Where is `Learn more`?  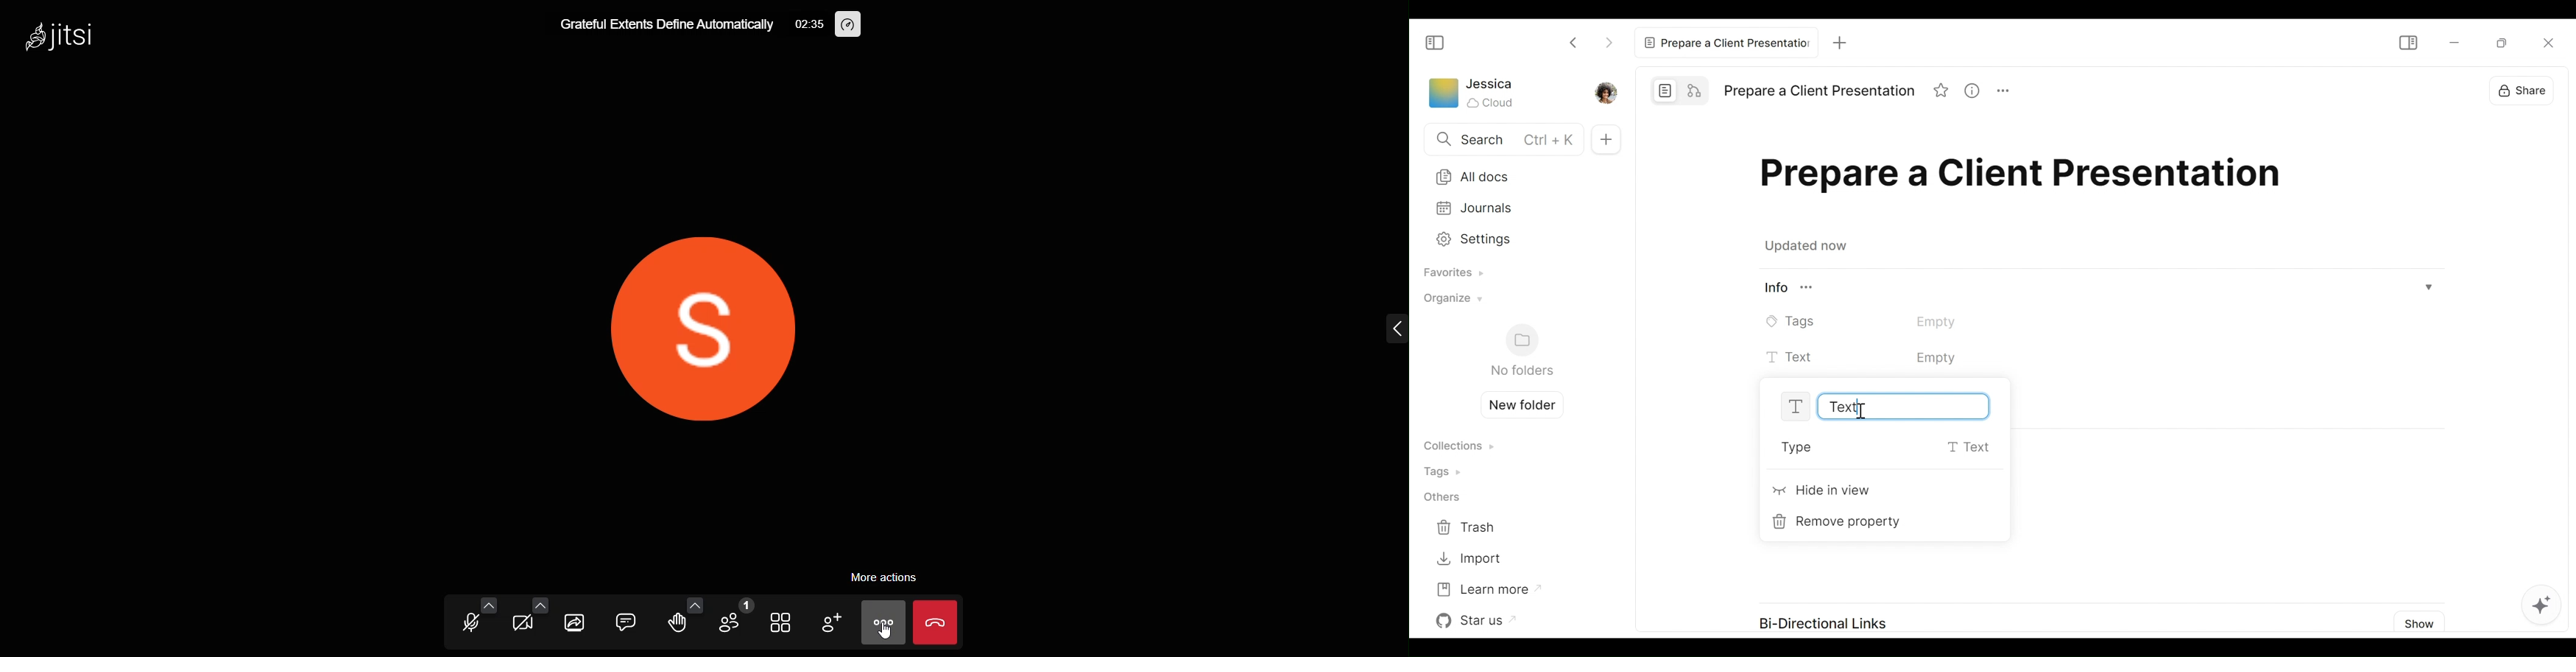
Learn more is located at coordinates (1488, 588).